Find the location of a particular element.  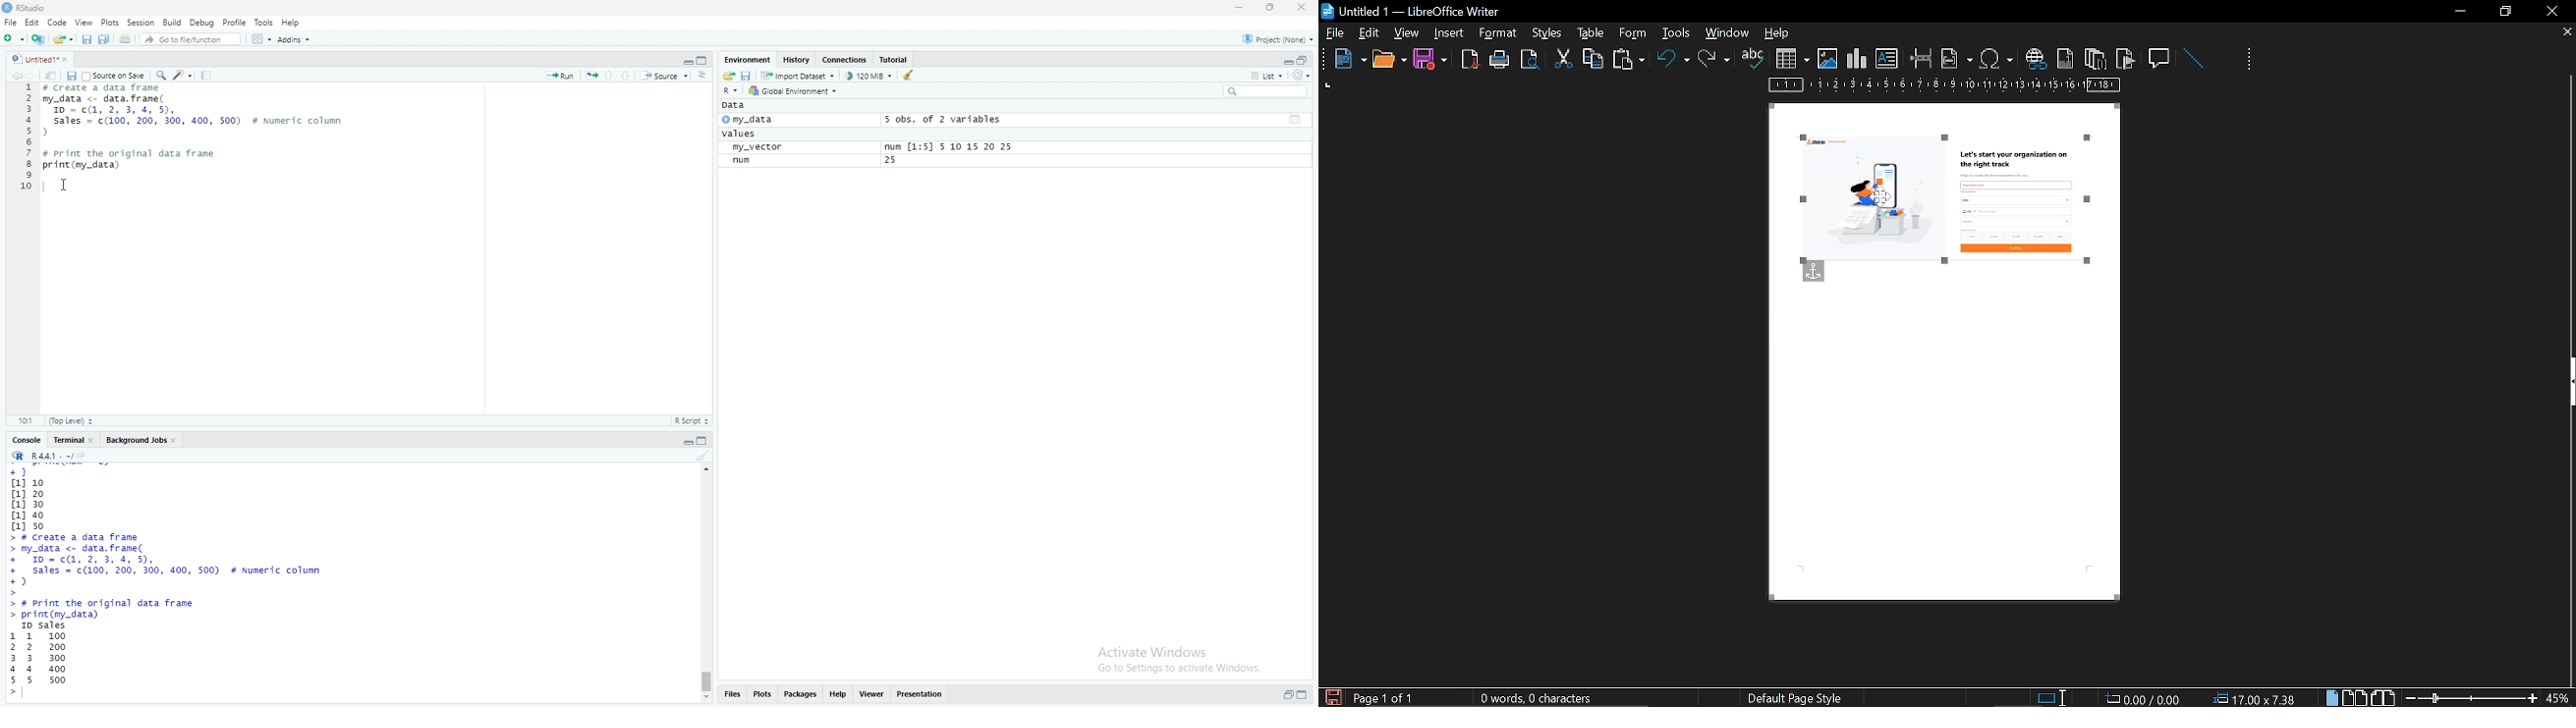

numerical data is located at coordinates (33, 498).